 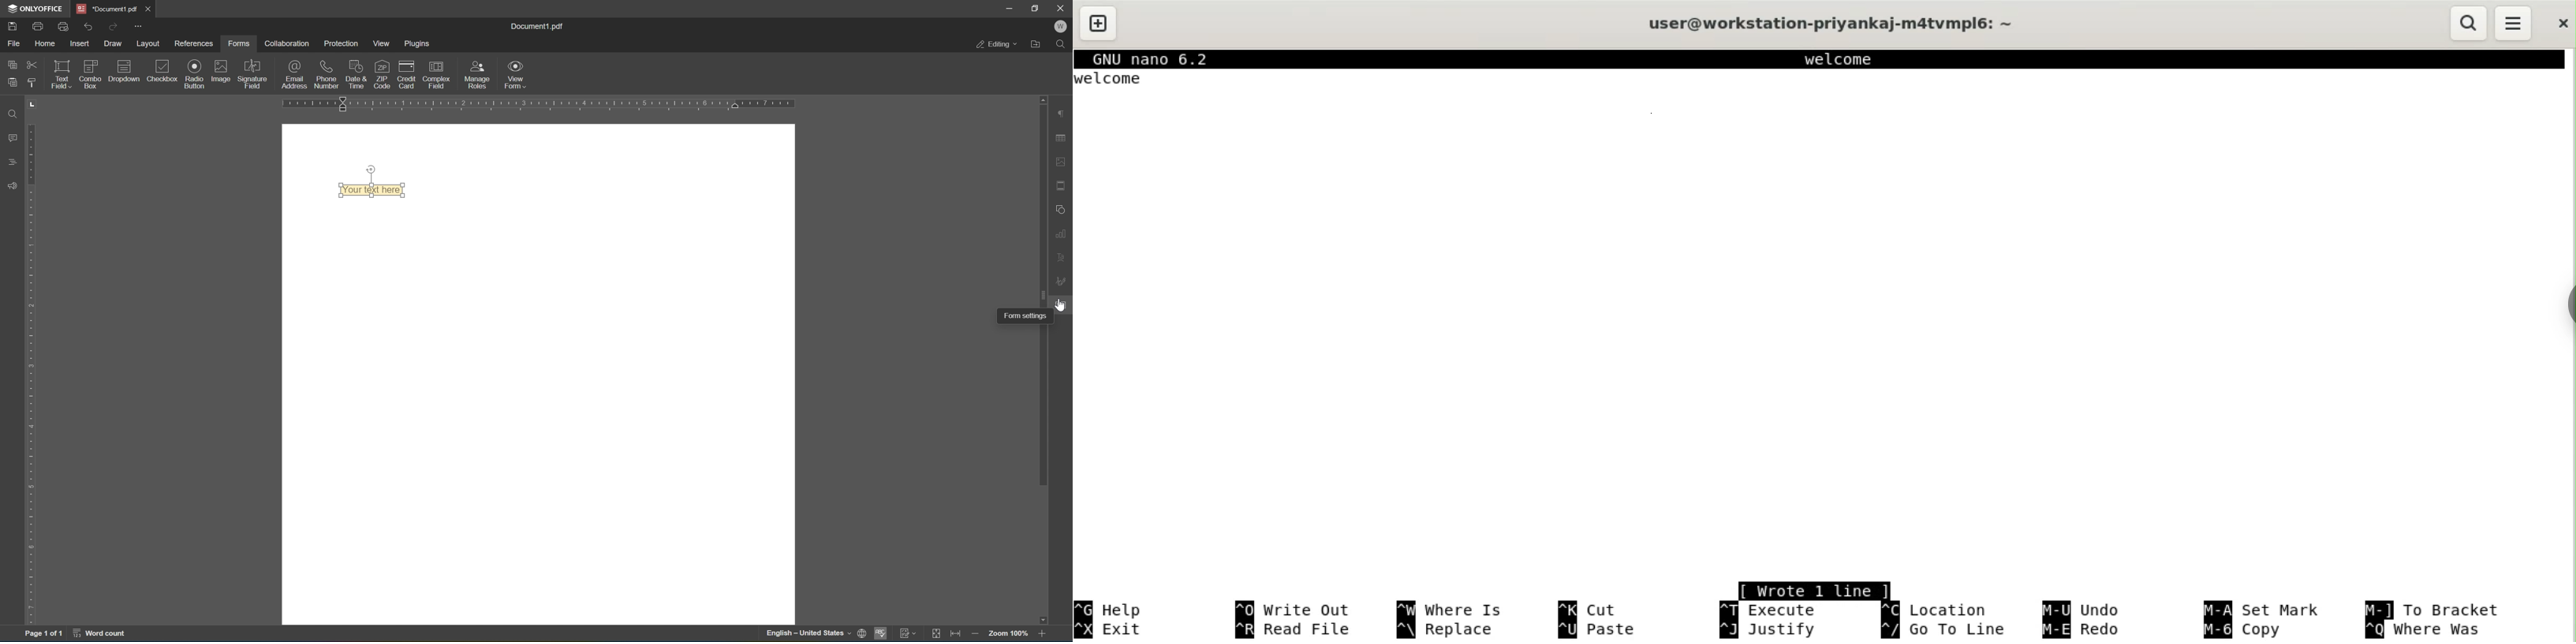 I want to click on find, so click(x=12, y=113).